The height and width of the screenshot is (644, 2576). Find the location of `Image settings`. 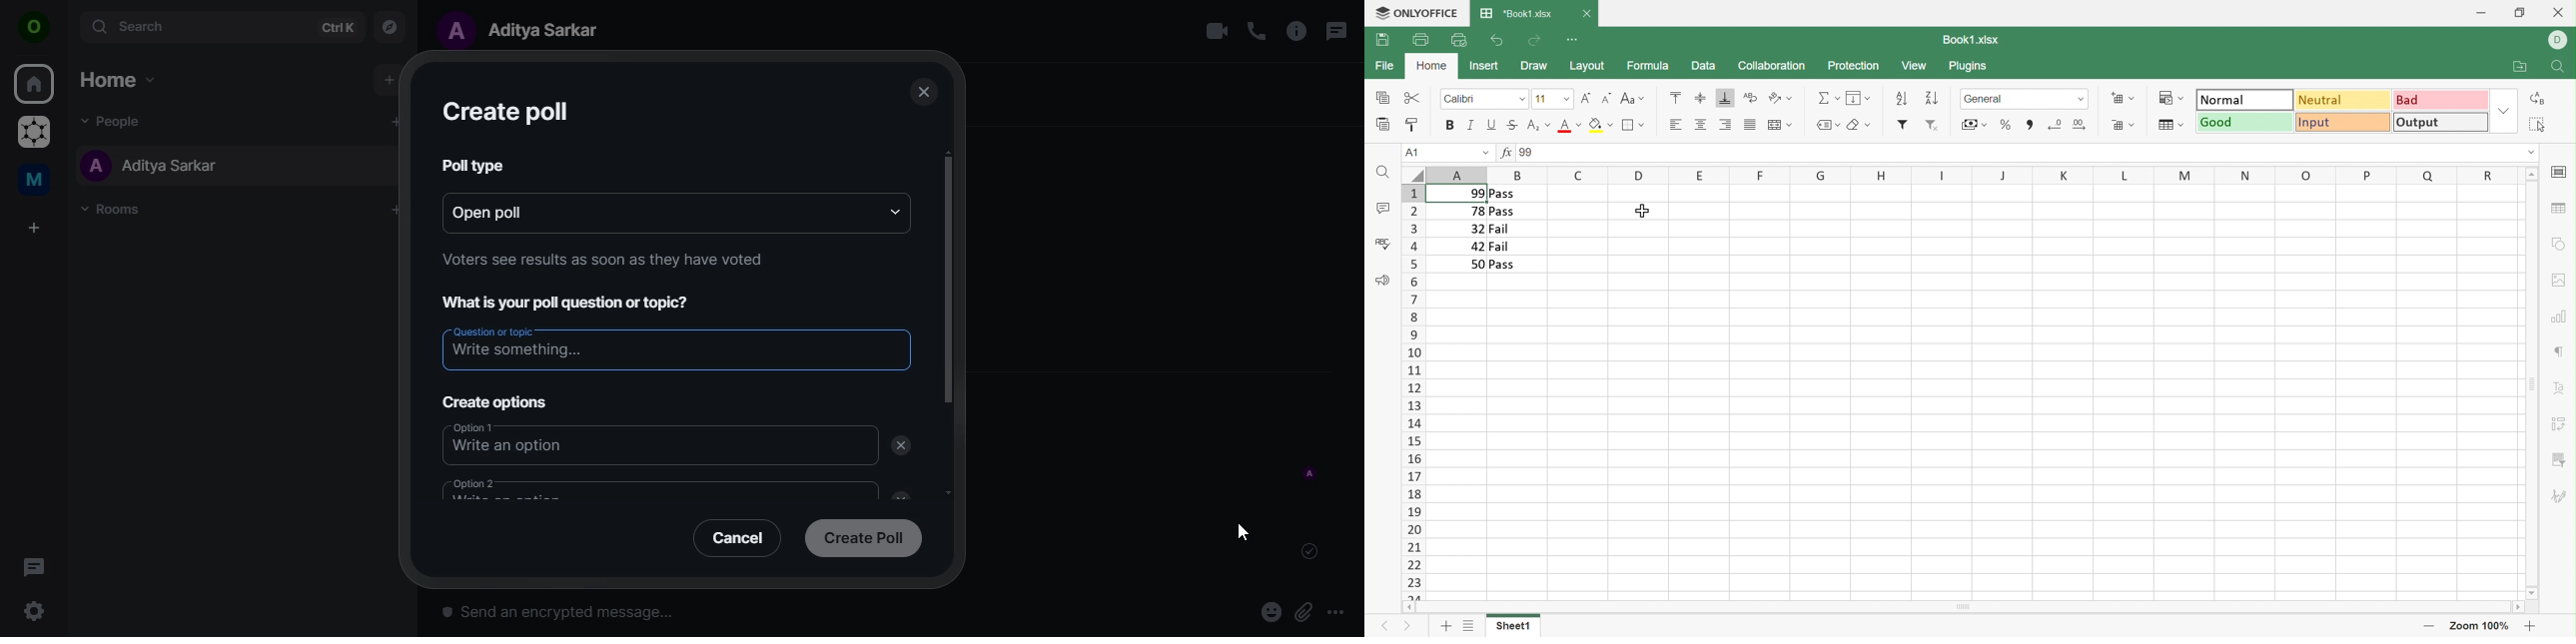

Image settings is located at coordinates (2562, 279).